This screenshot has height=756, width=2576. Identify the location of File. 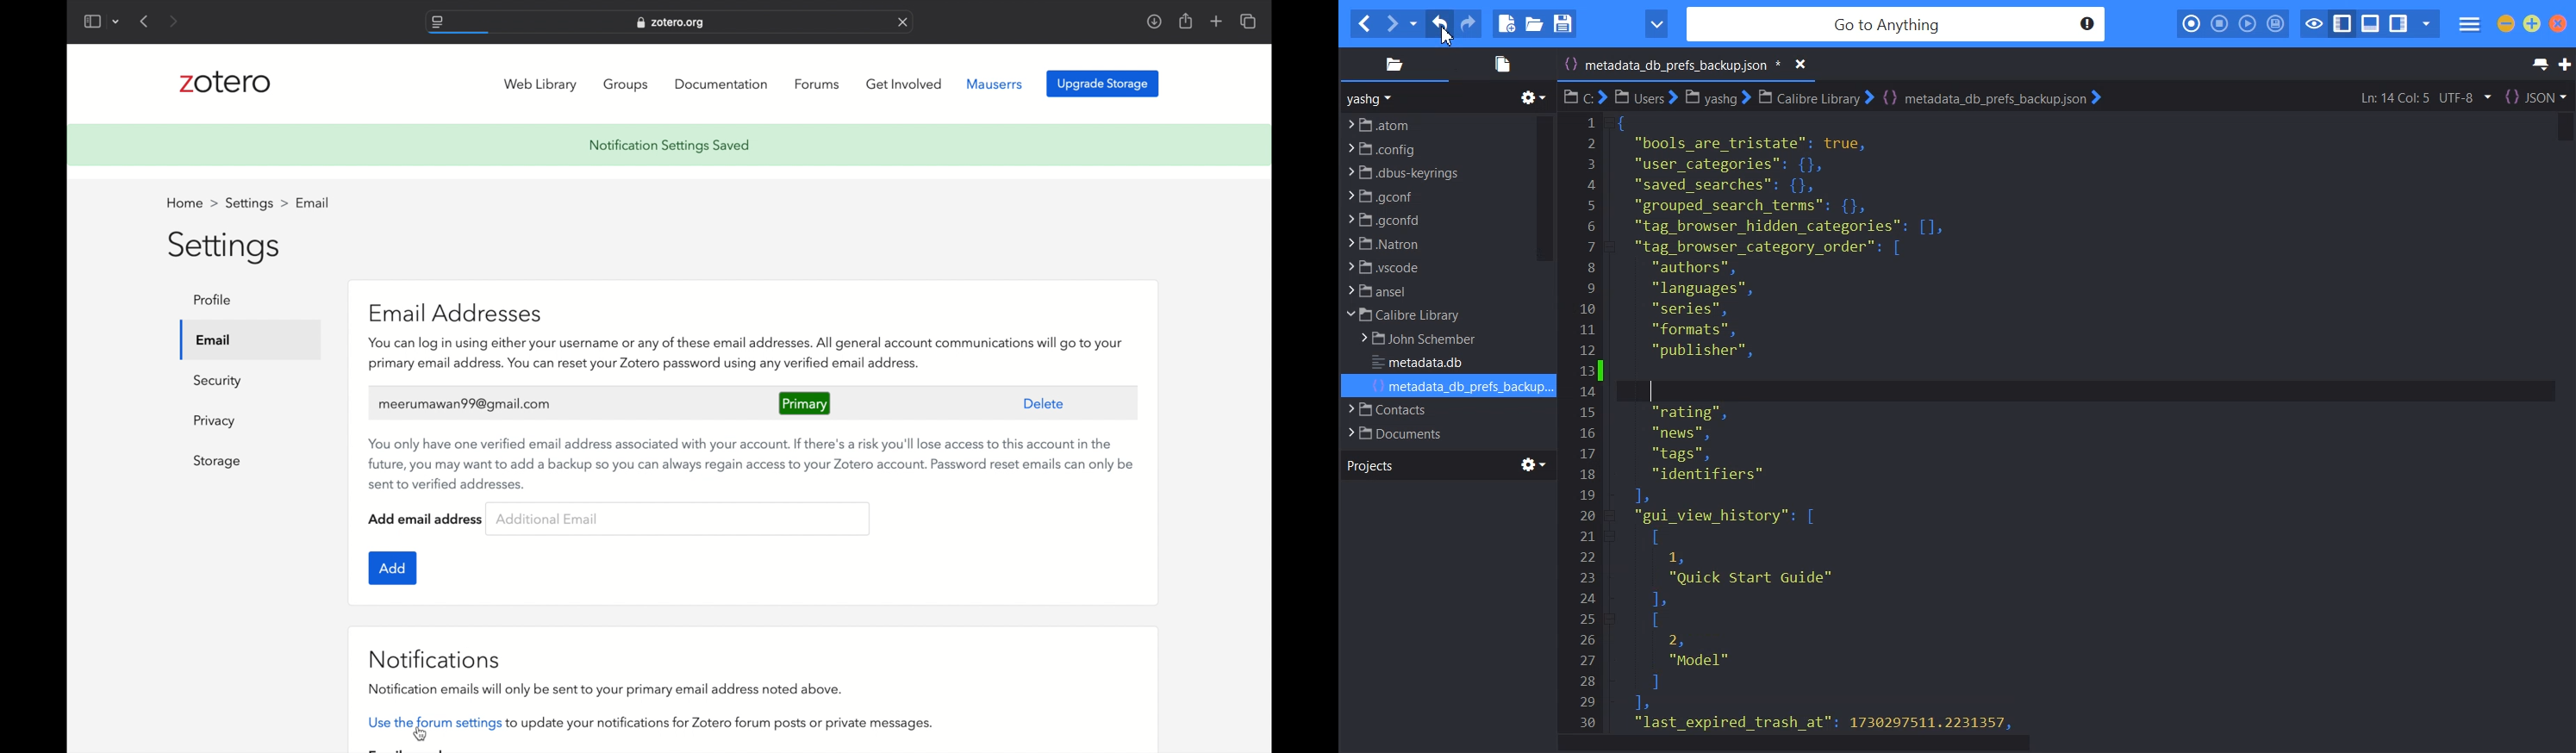
(1434, 243).